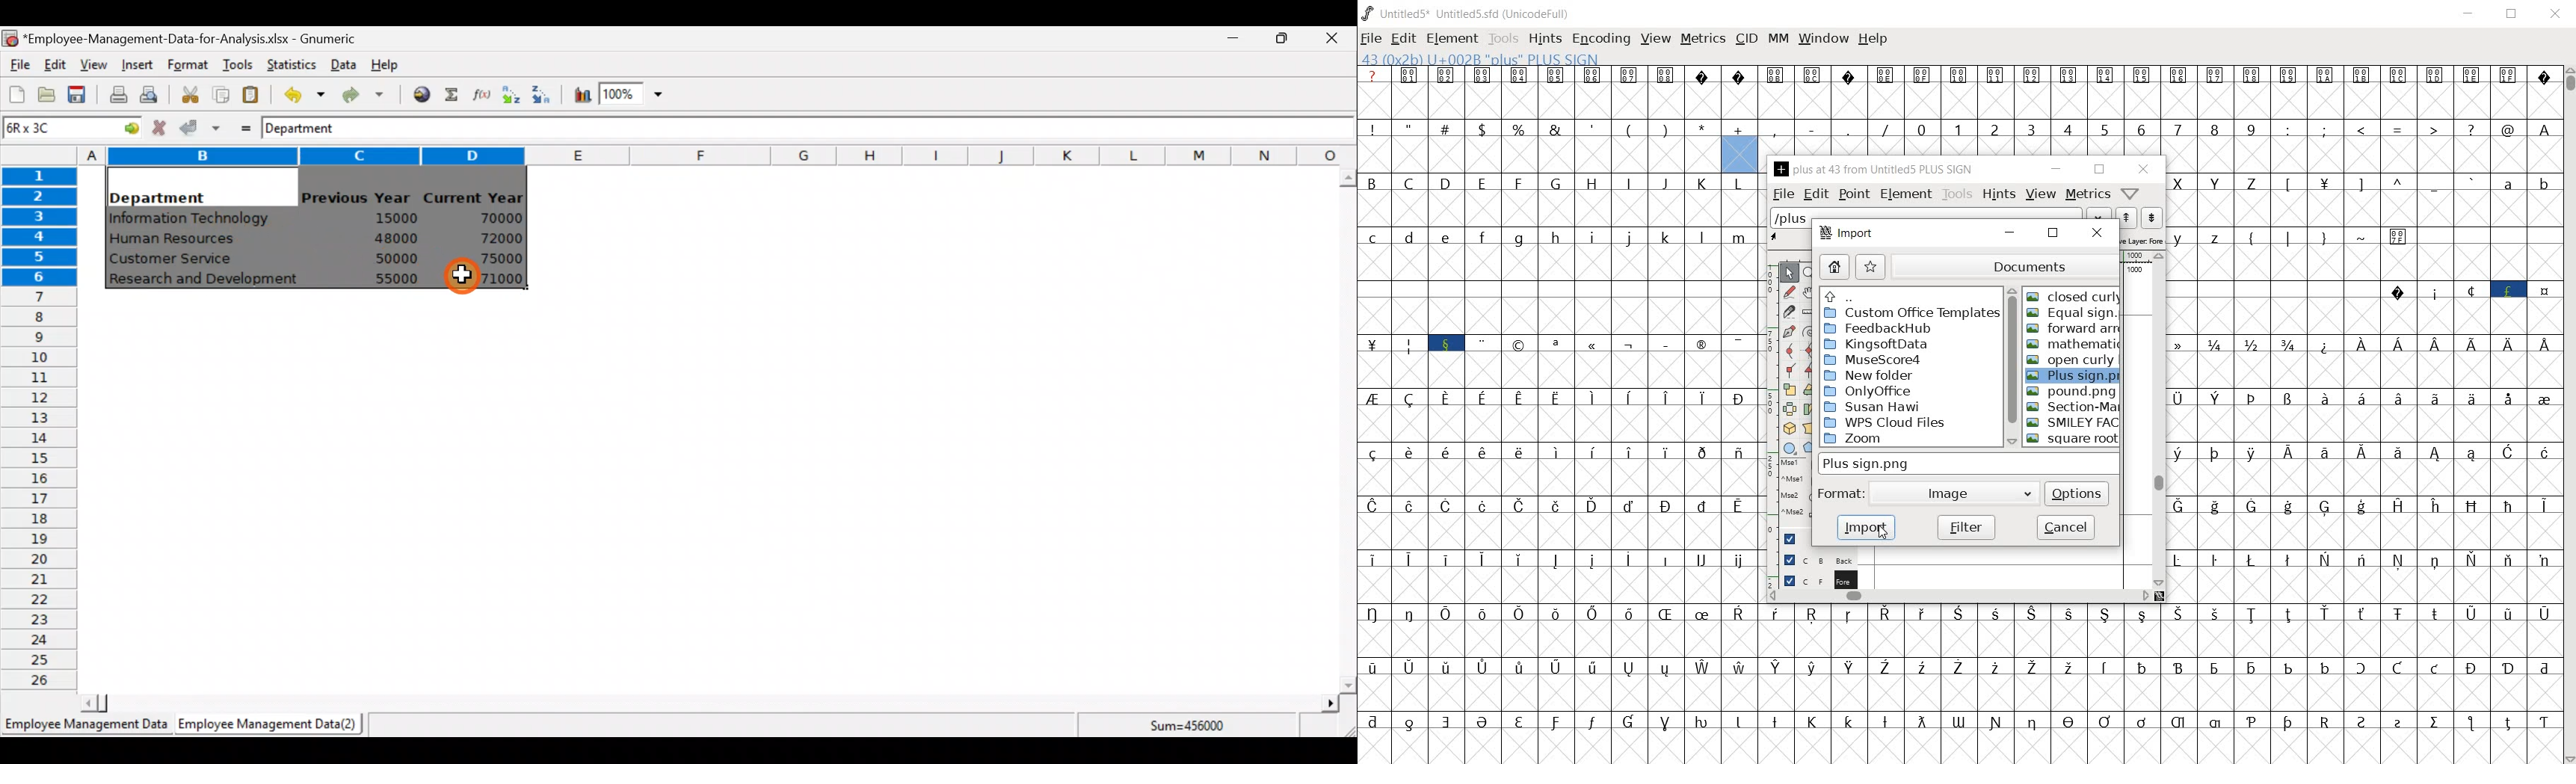  What do you see at coordinates (511, 94) in the screenshot?
I see `Sort in Ascending order` at bounding box center [511, 94].